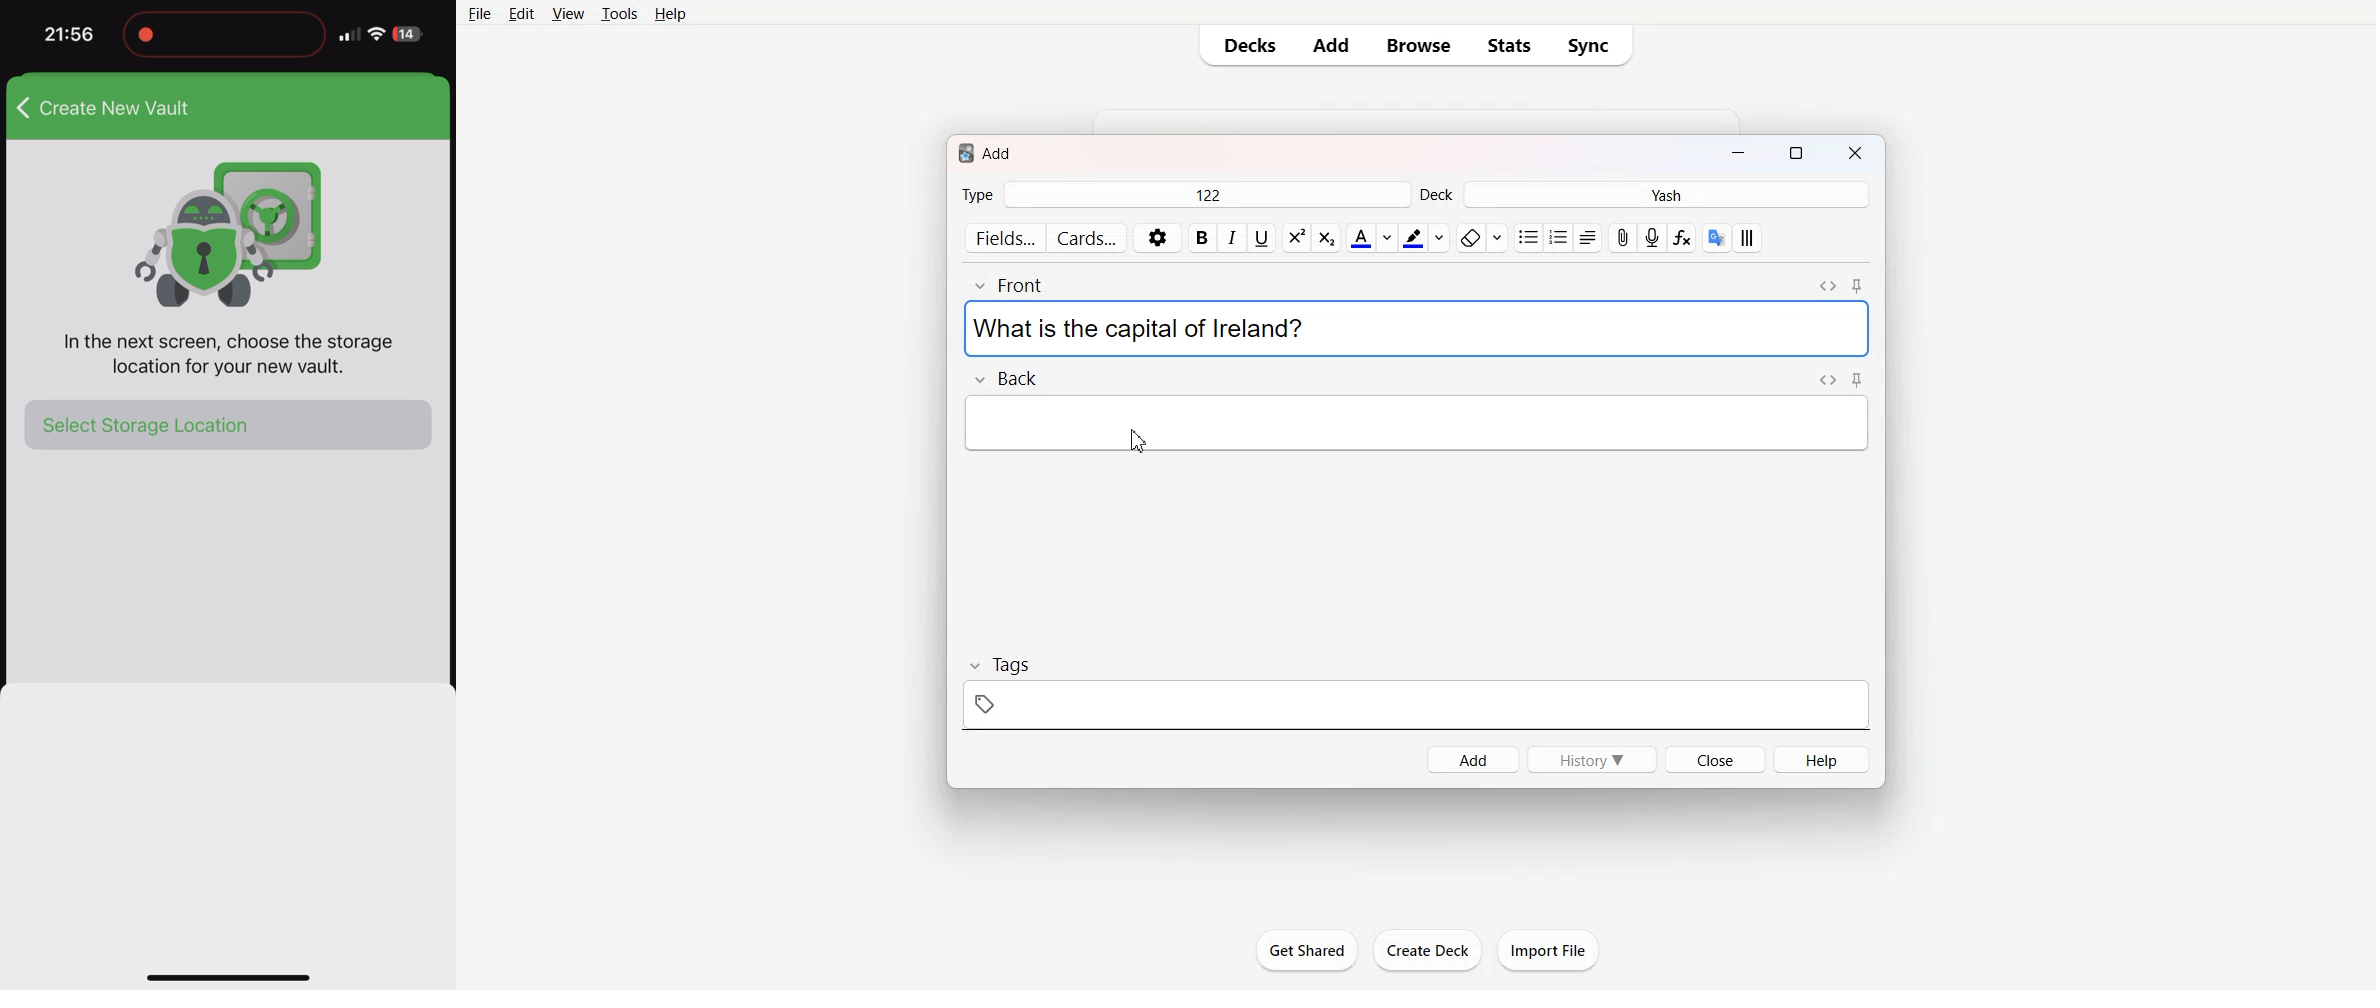 The width and height of the screenshot is (2380, 1008). What do you see at coordinates (1652, 238) in the screenshot?
I see `Record Audio` at bounding box center [1652, 238].